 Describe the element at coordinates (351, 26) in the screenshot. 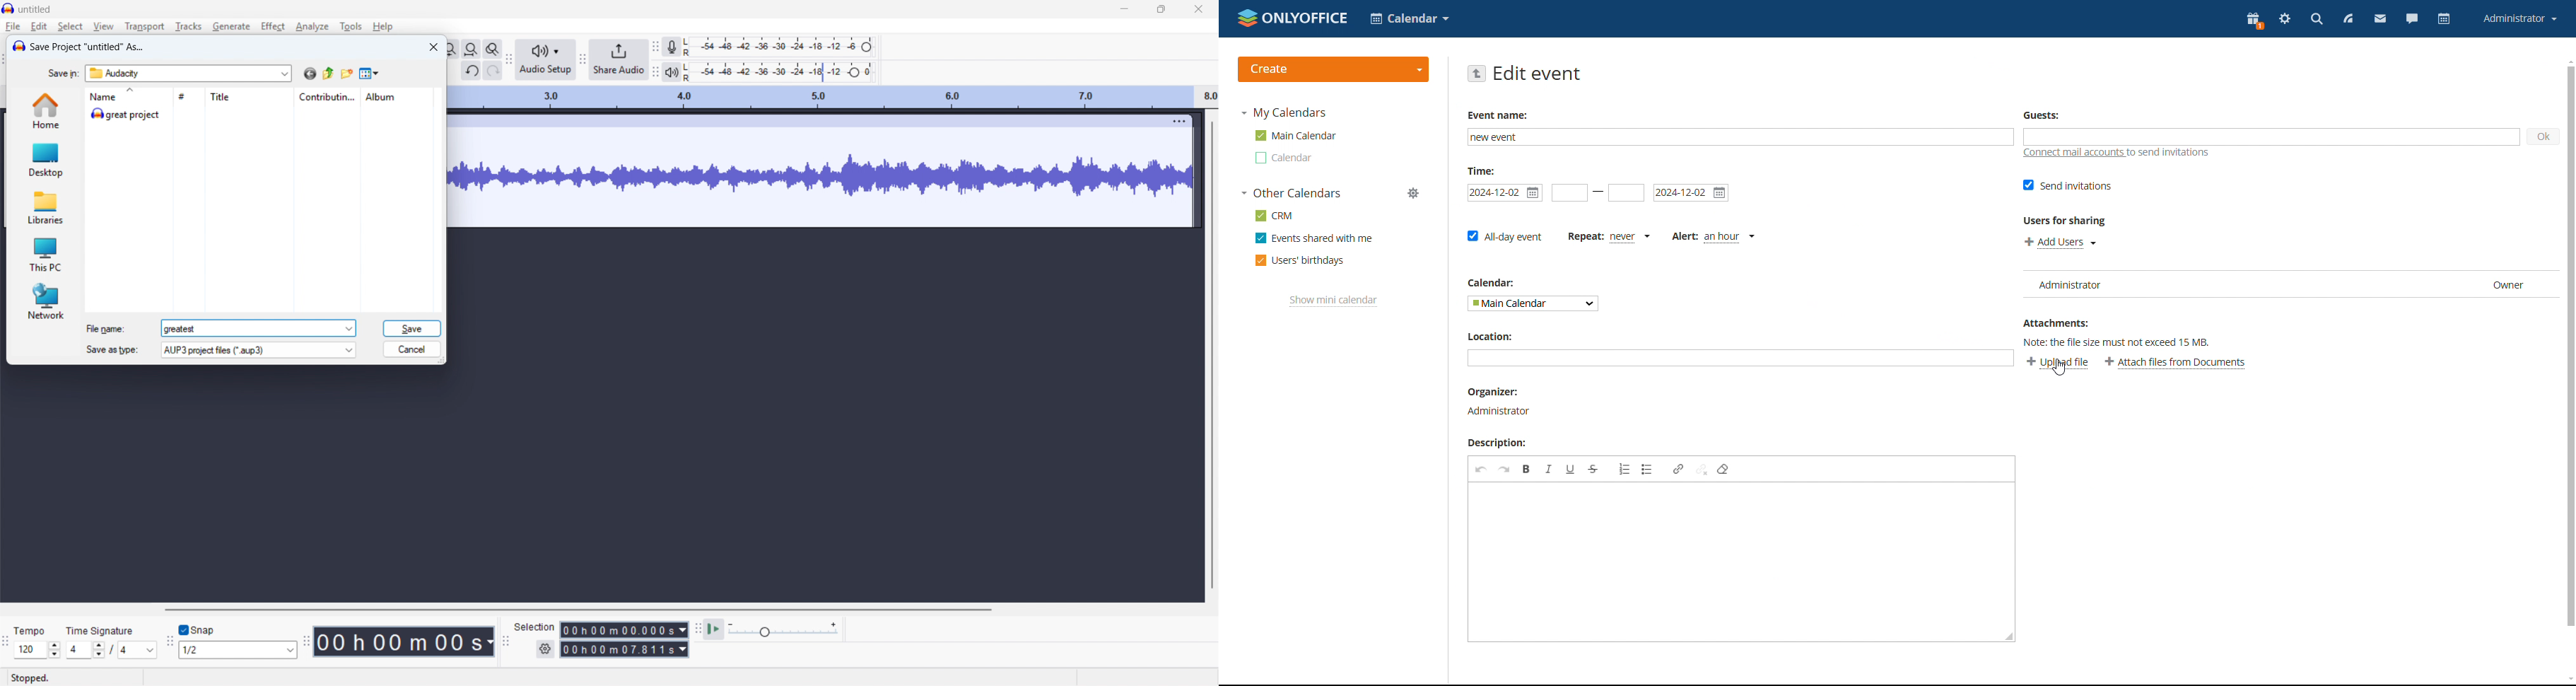

I see `tools` at that location.